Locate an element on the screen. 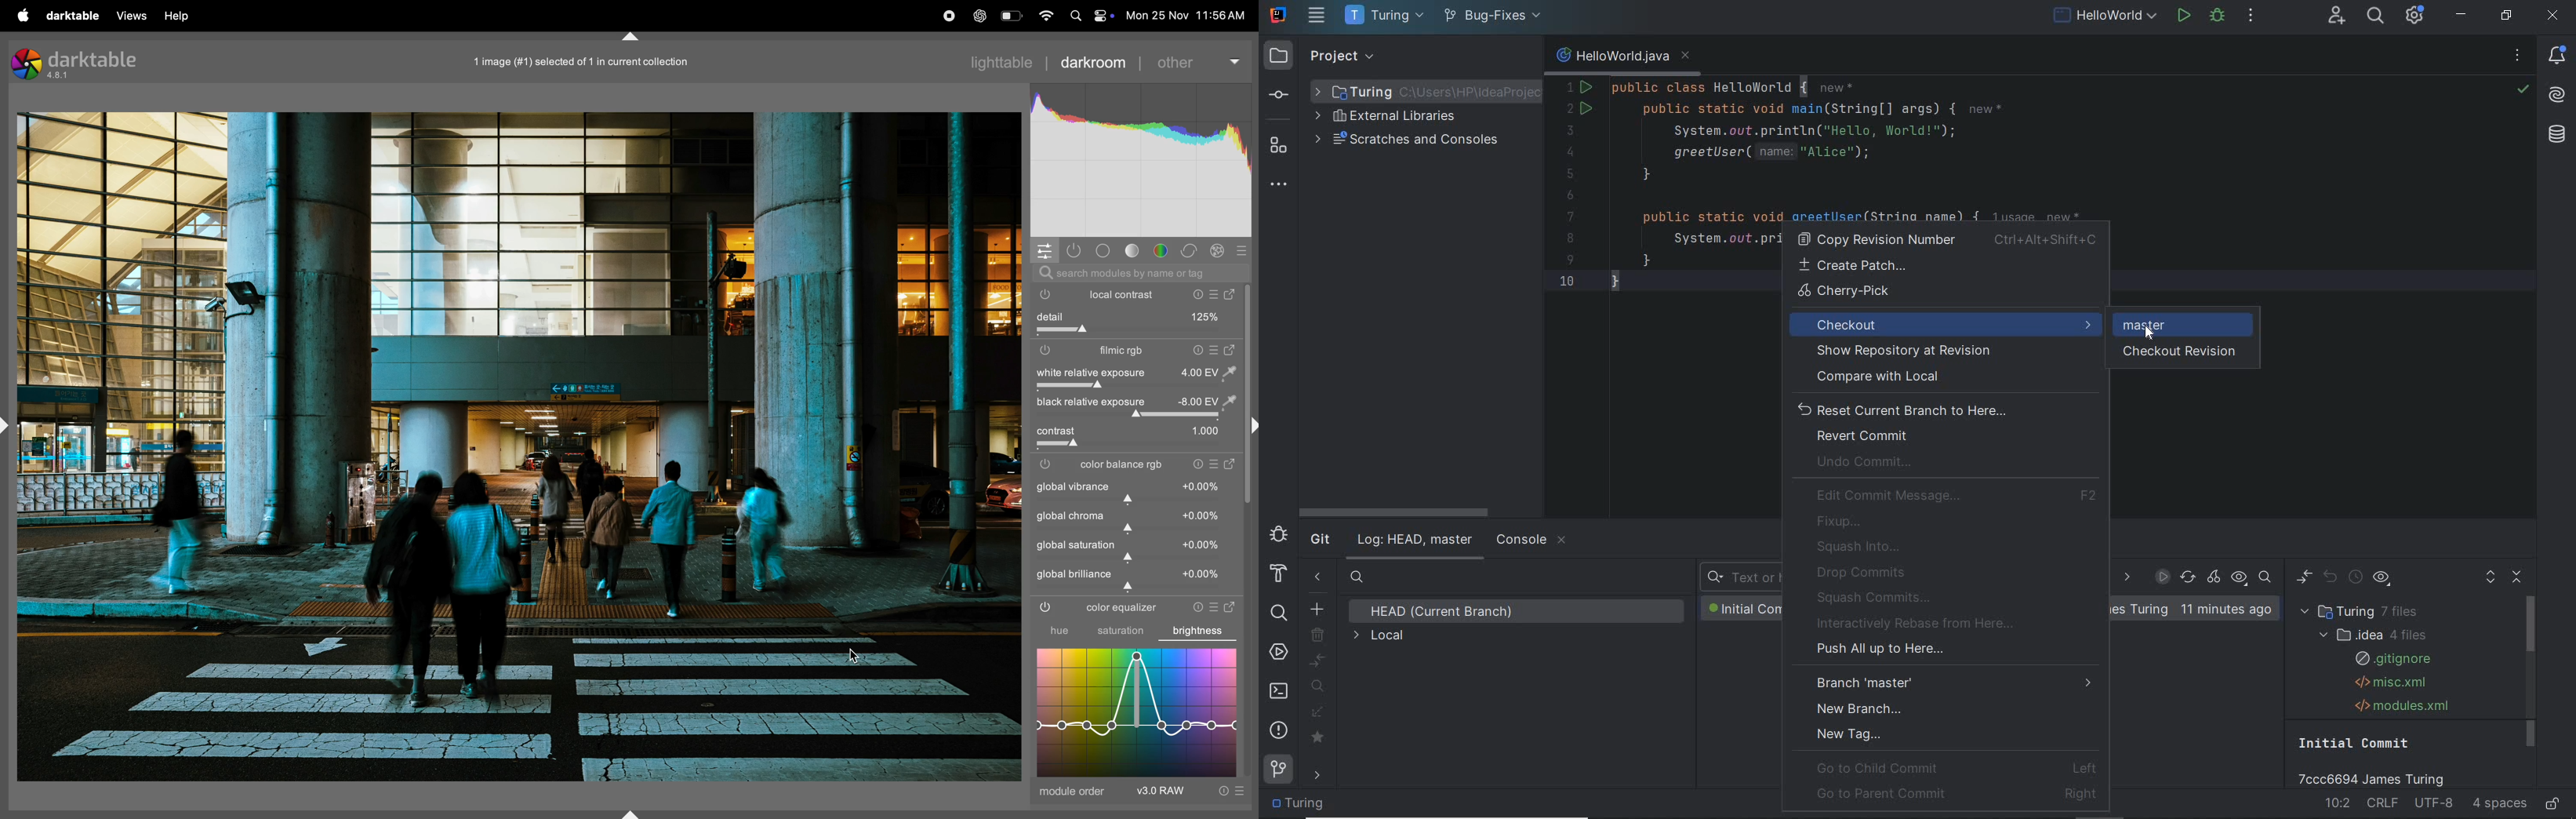 Image resolution: width=2576 pixels, height=840 pixels. preset is located at coordinates (1242, 249).